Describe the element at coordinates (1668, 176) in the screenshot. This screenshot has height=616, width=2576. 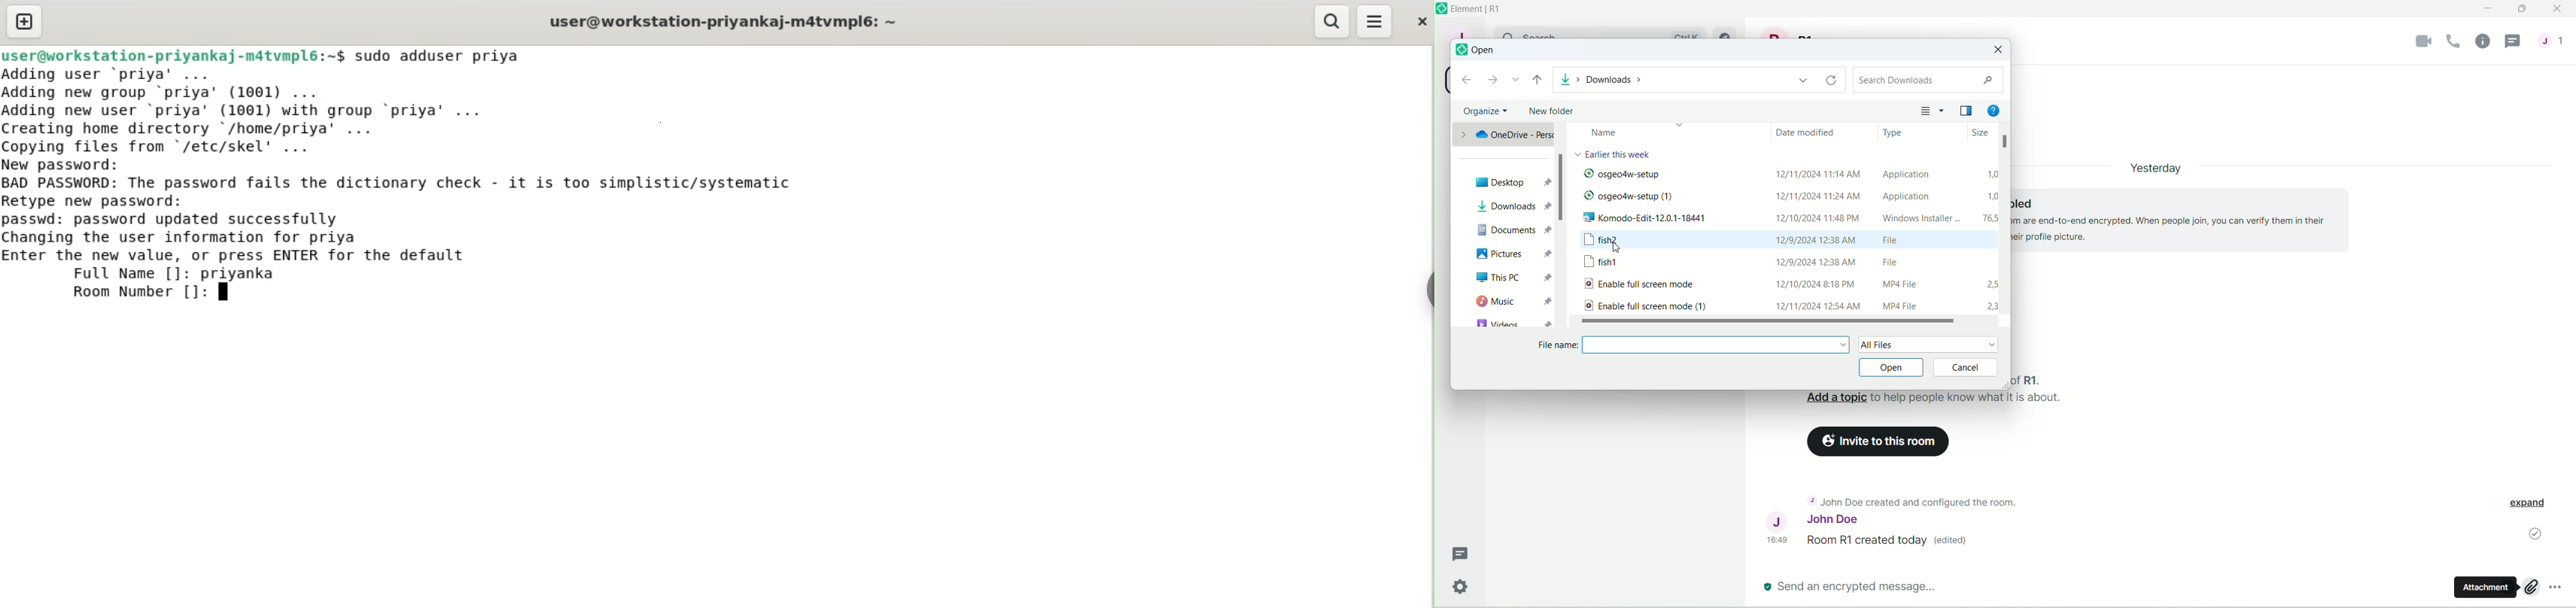
I see `7 osgeosw-setup` at that location.